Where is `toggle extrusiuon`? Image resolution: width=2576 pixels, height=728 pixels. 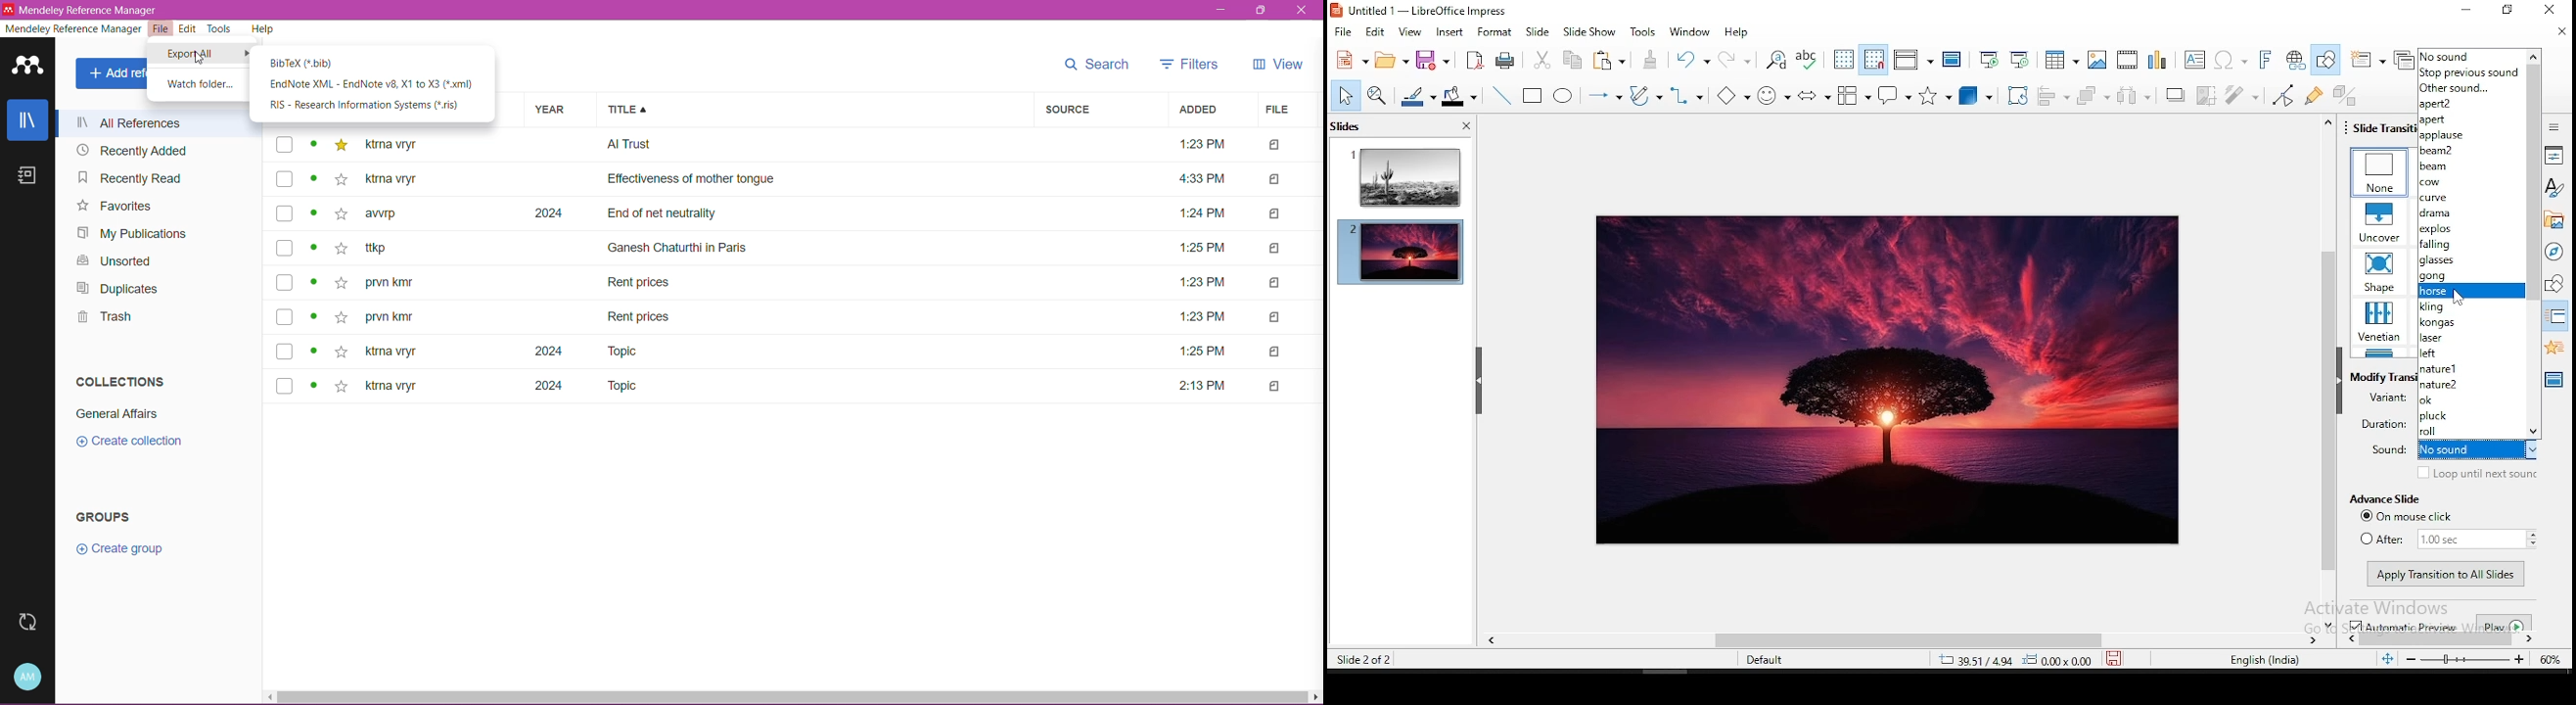 toggle extrusiuon is located at coordinates (2344, 94).